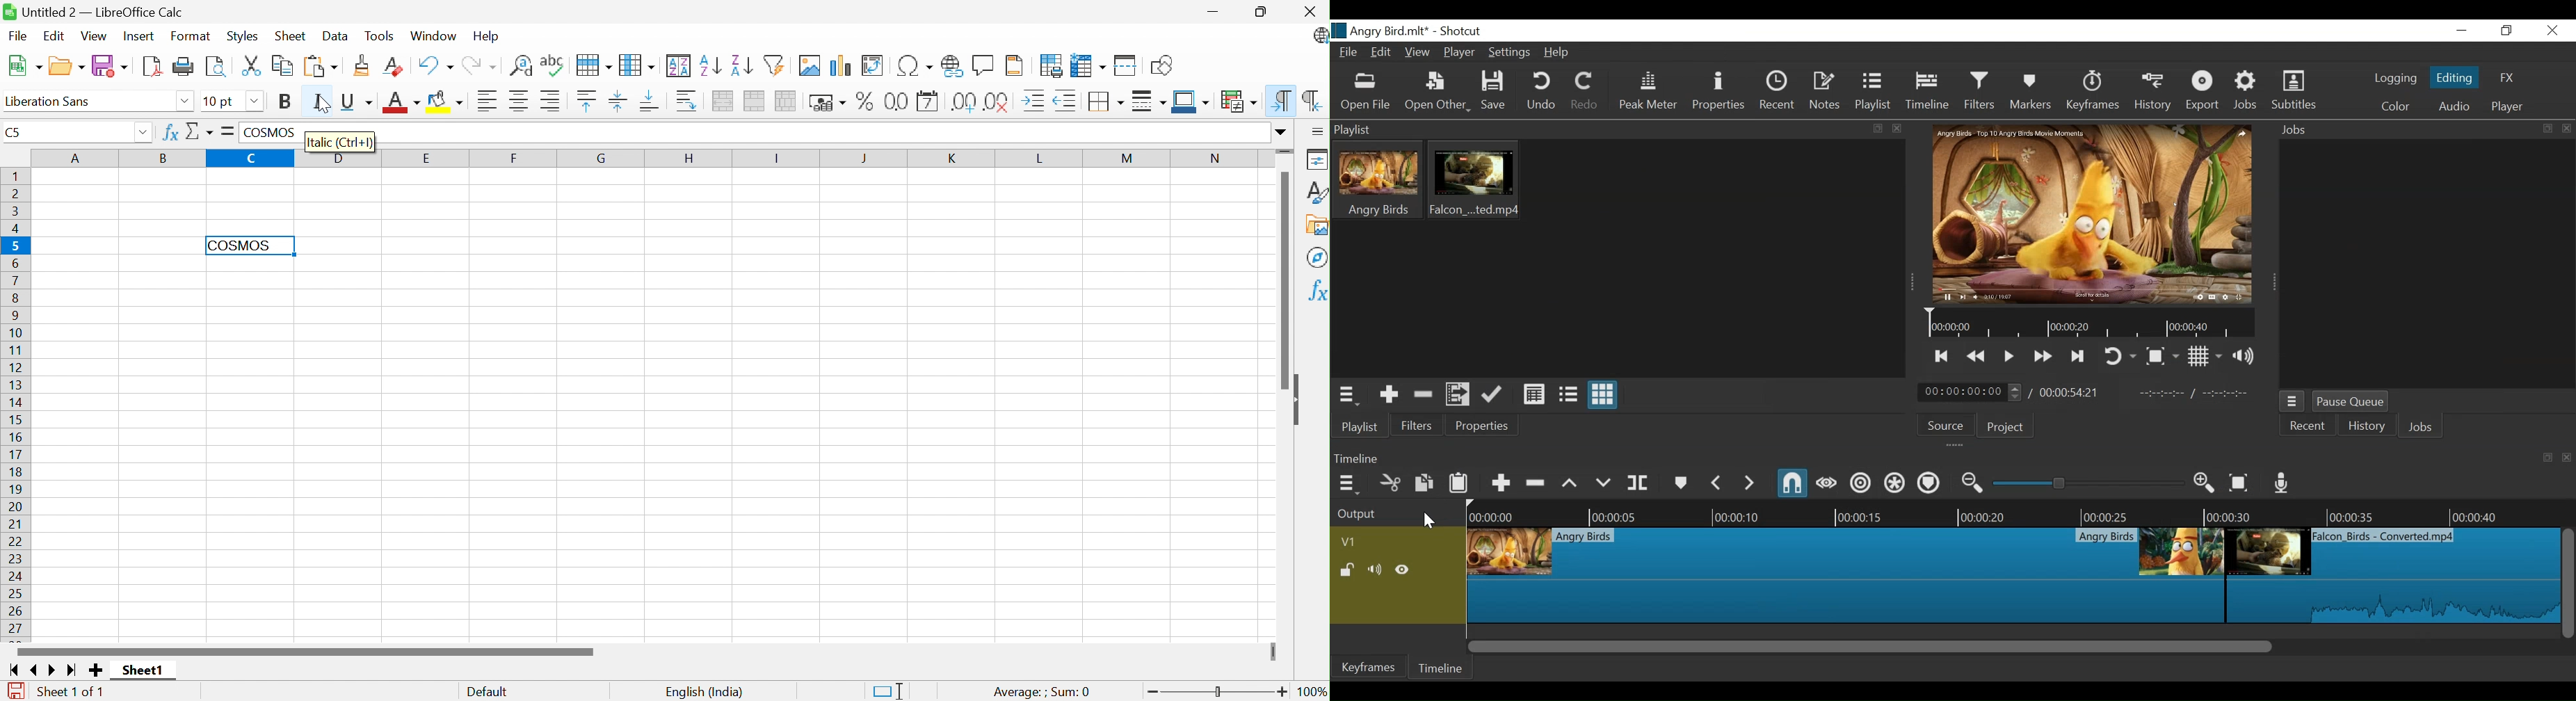 The width and height of the screenshot is (2576, 728). I want to click on Sheet, so click(293, 35).